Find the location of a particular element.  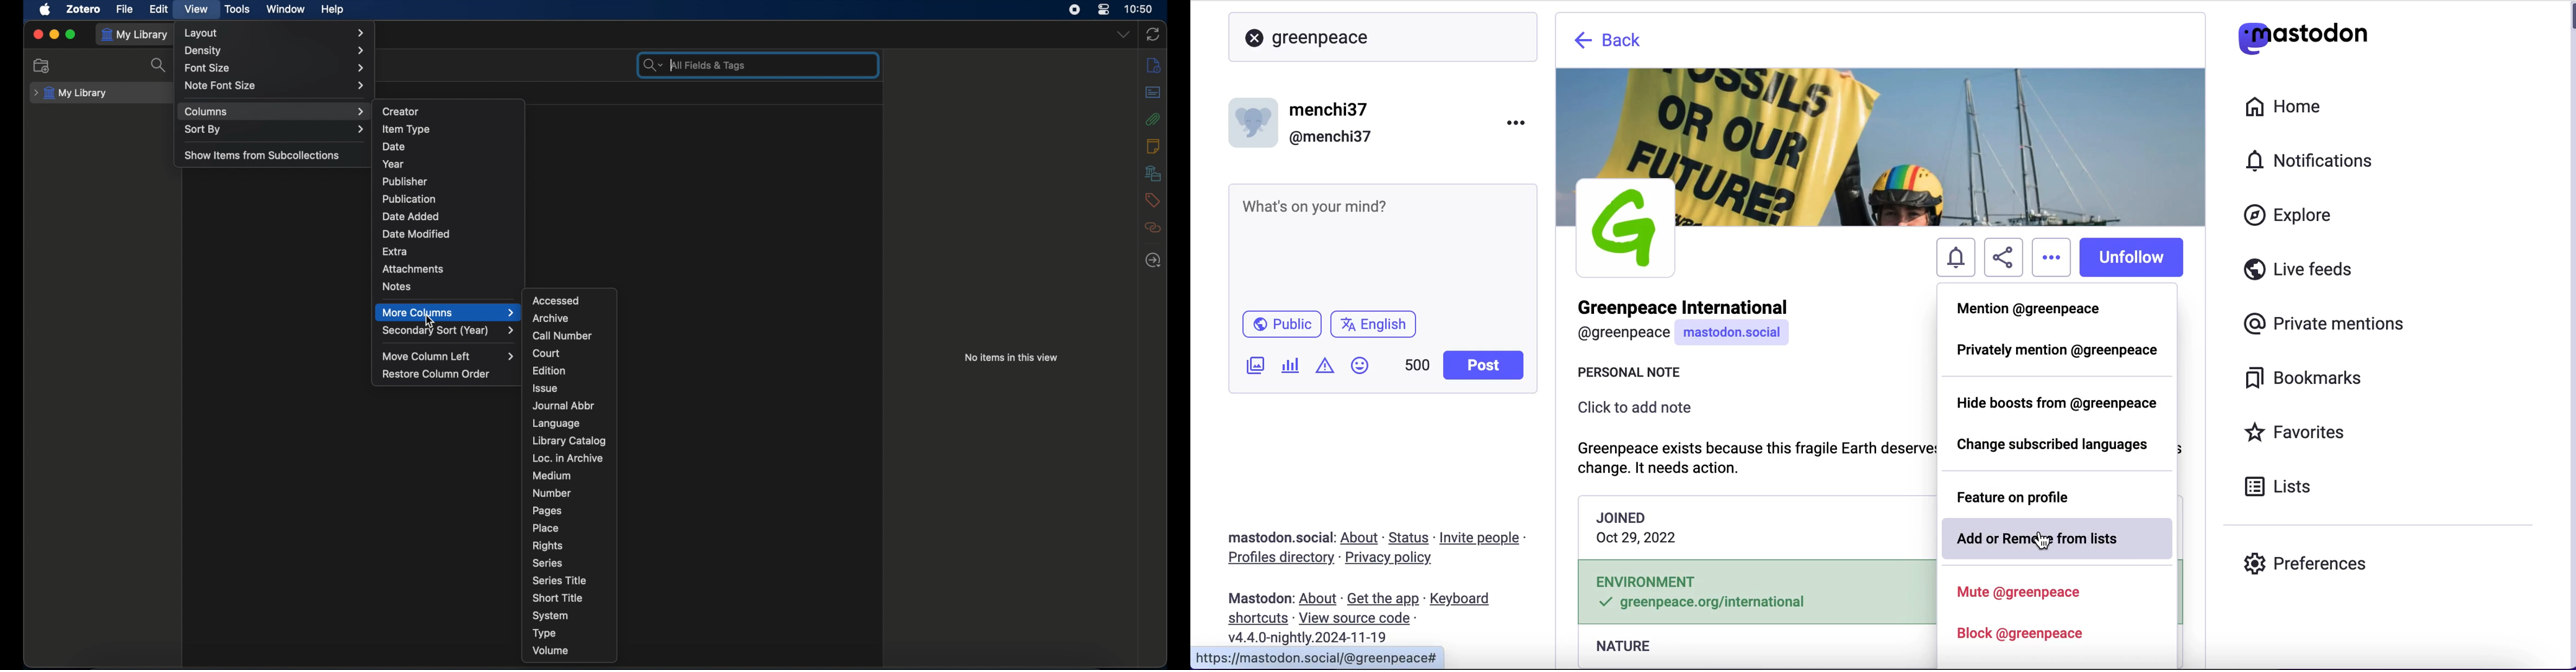

zotero is located at coordinates (84, 9).